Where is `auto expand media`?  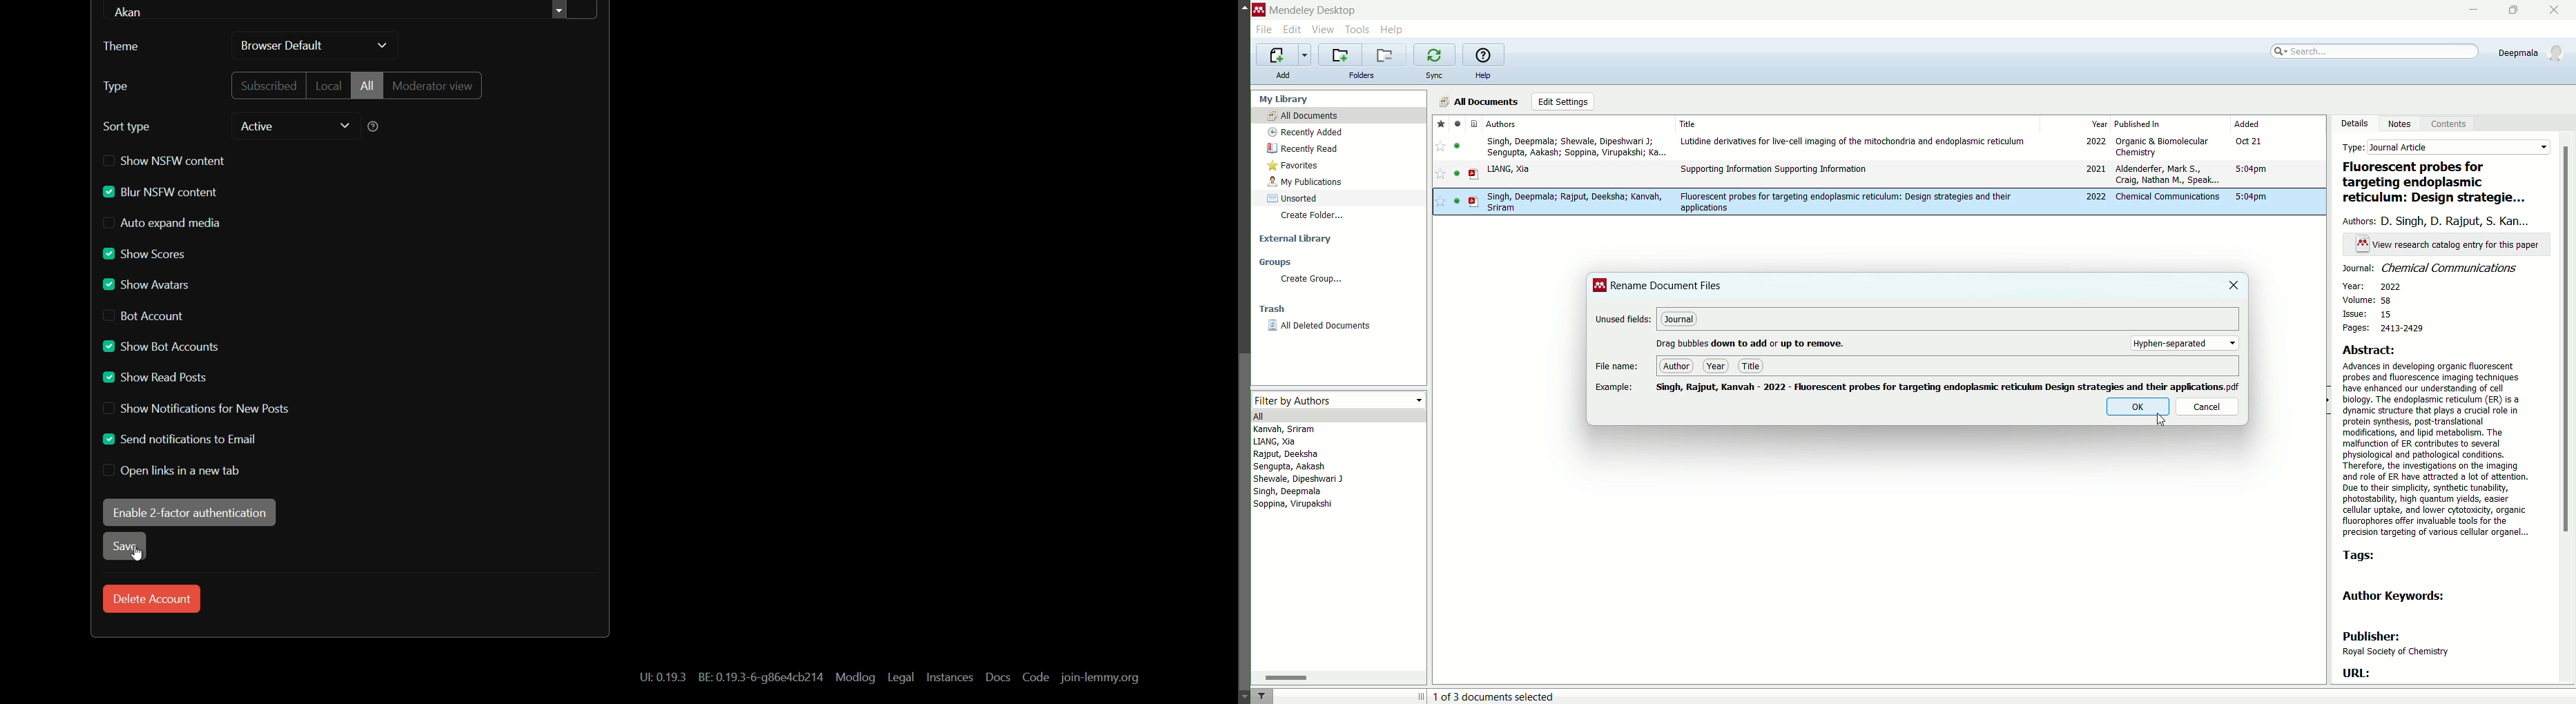
auto expand media is located at coordinates (163, 224).